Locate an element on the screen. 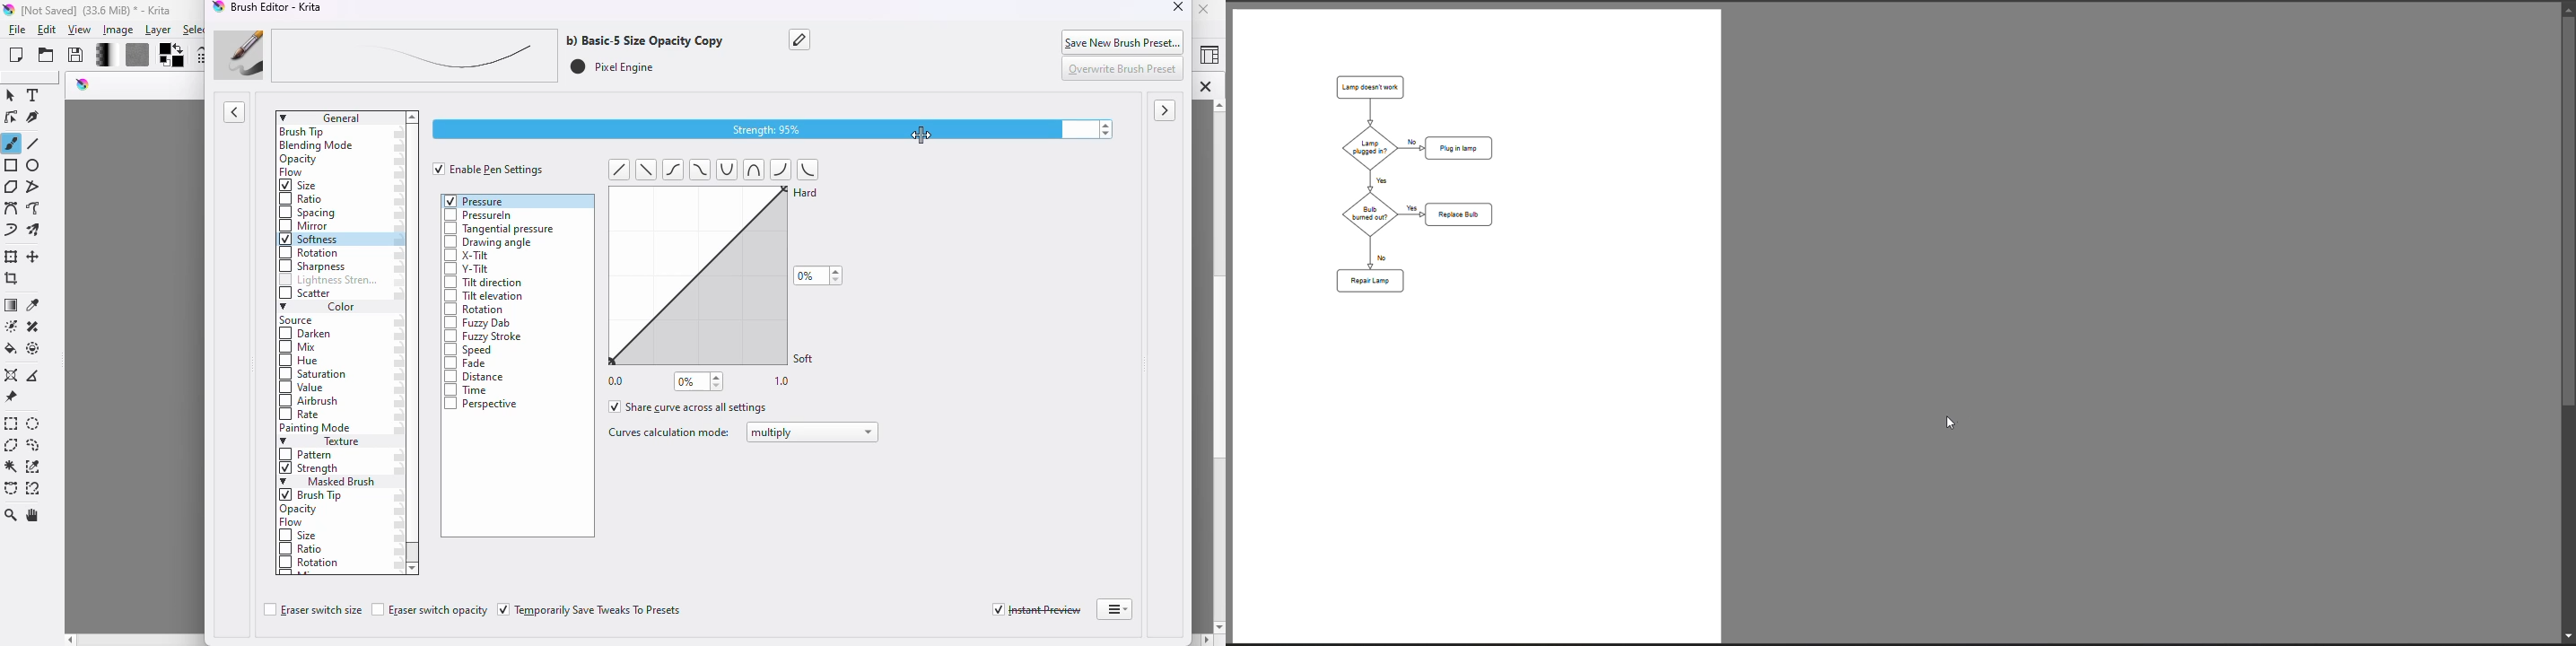 The image size is (2576, 672). brush tip is located at coordinates (314, 495).